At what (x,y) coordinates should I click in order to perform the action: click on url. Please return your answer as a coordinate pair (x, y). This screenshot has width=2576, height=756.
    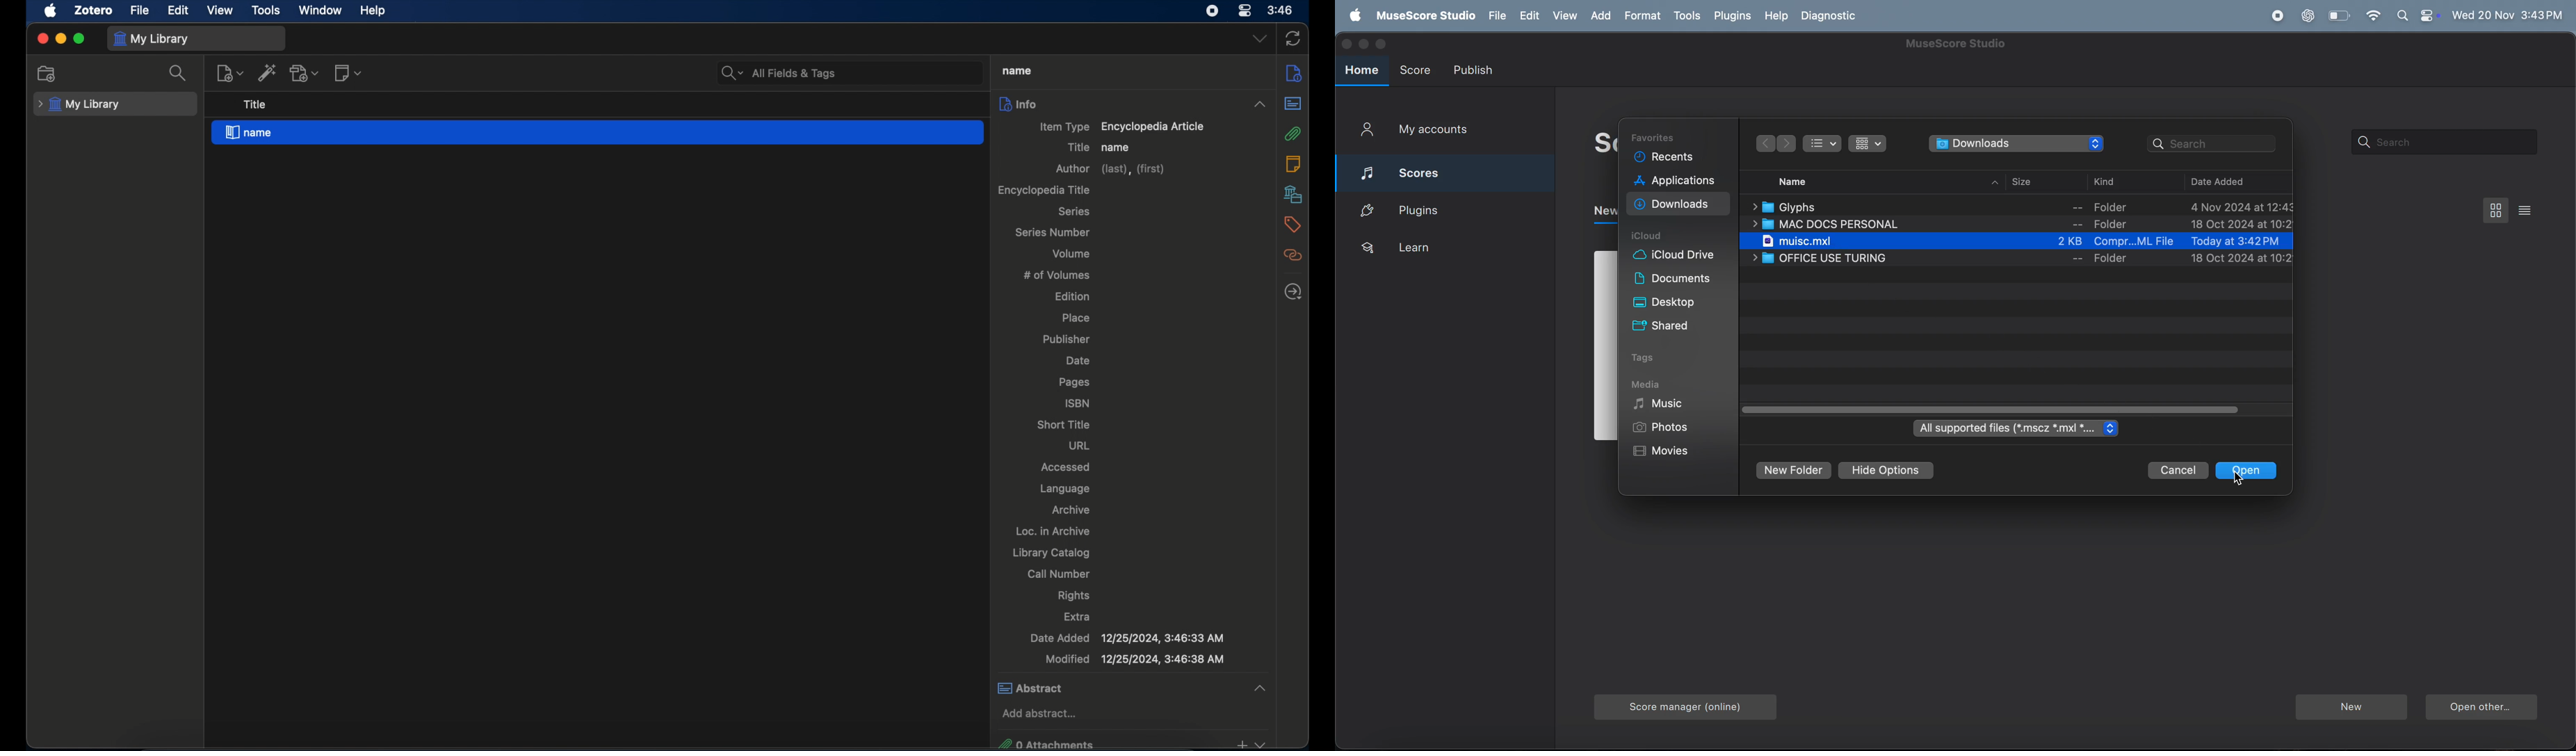
    Looking at the image, I should click on (1080, 445).